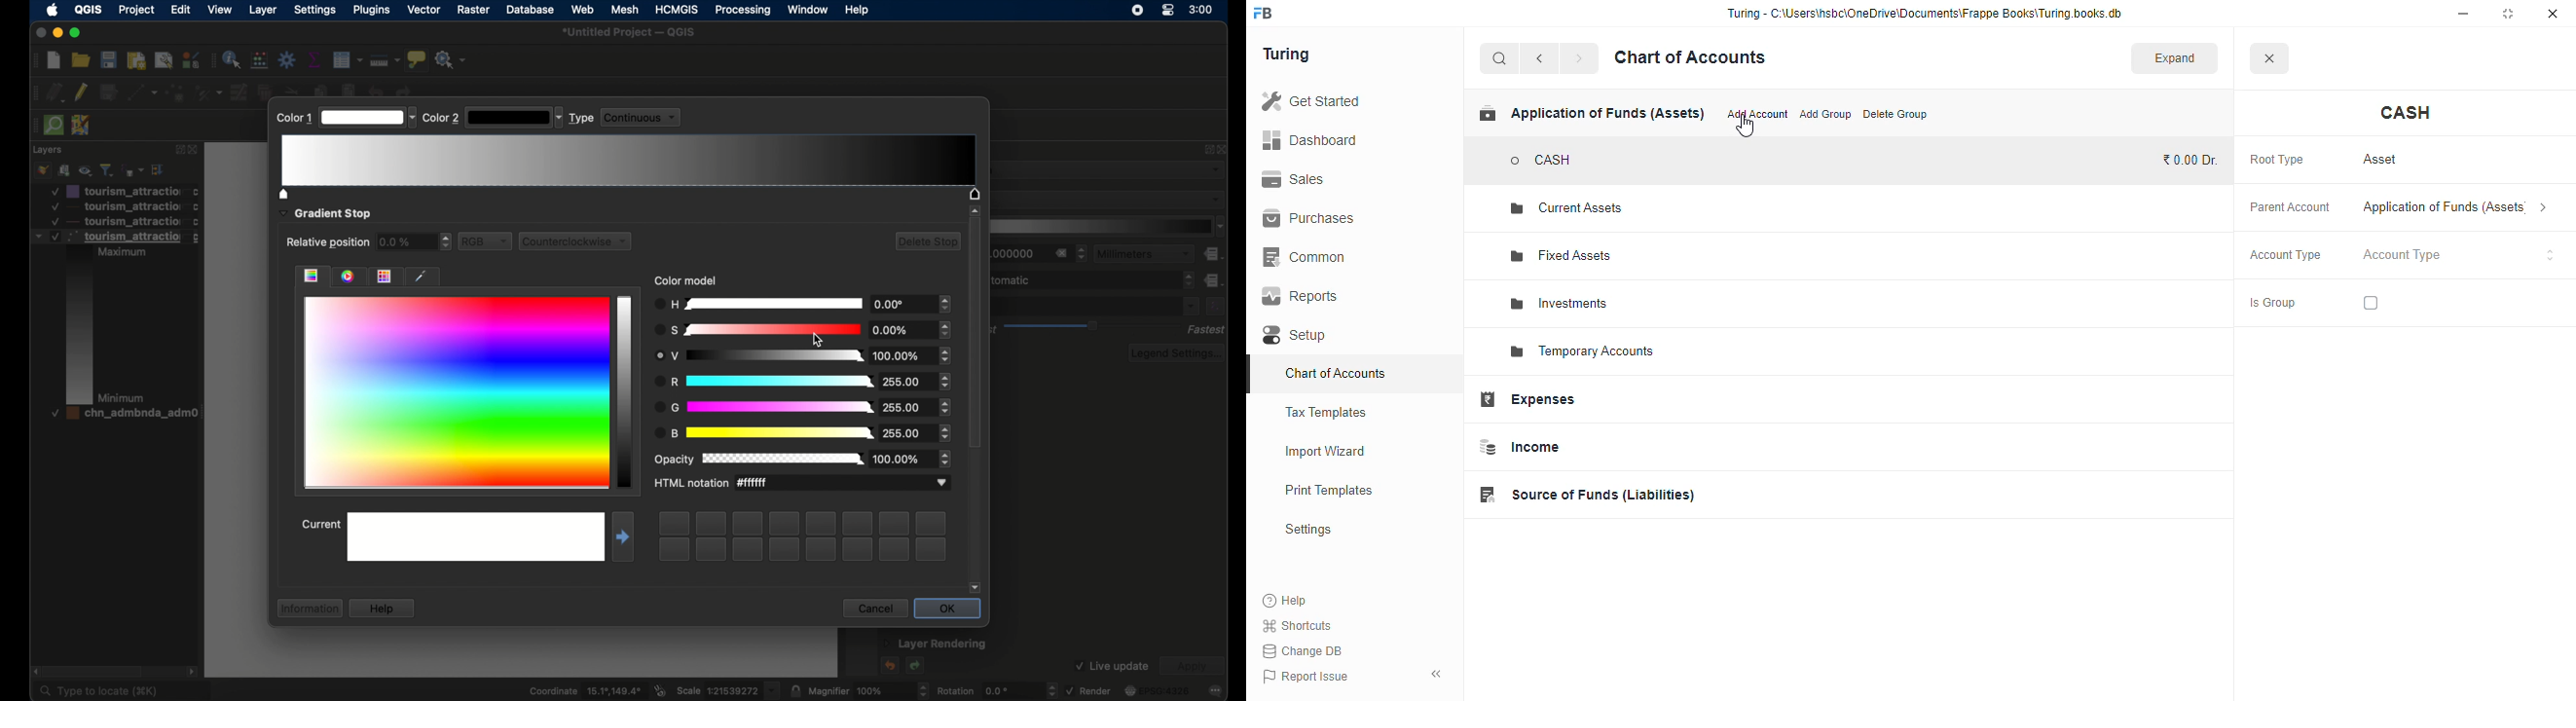 The width and height of the screenshot is (2576, 728). I want to click on import wizard, so click(1326, 452).